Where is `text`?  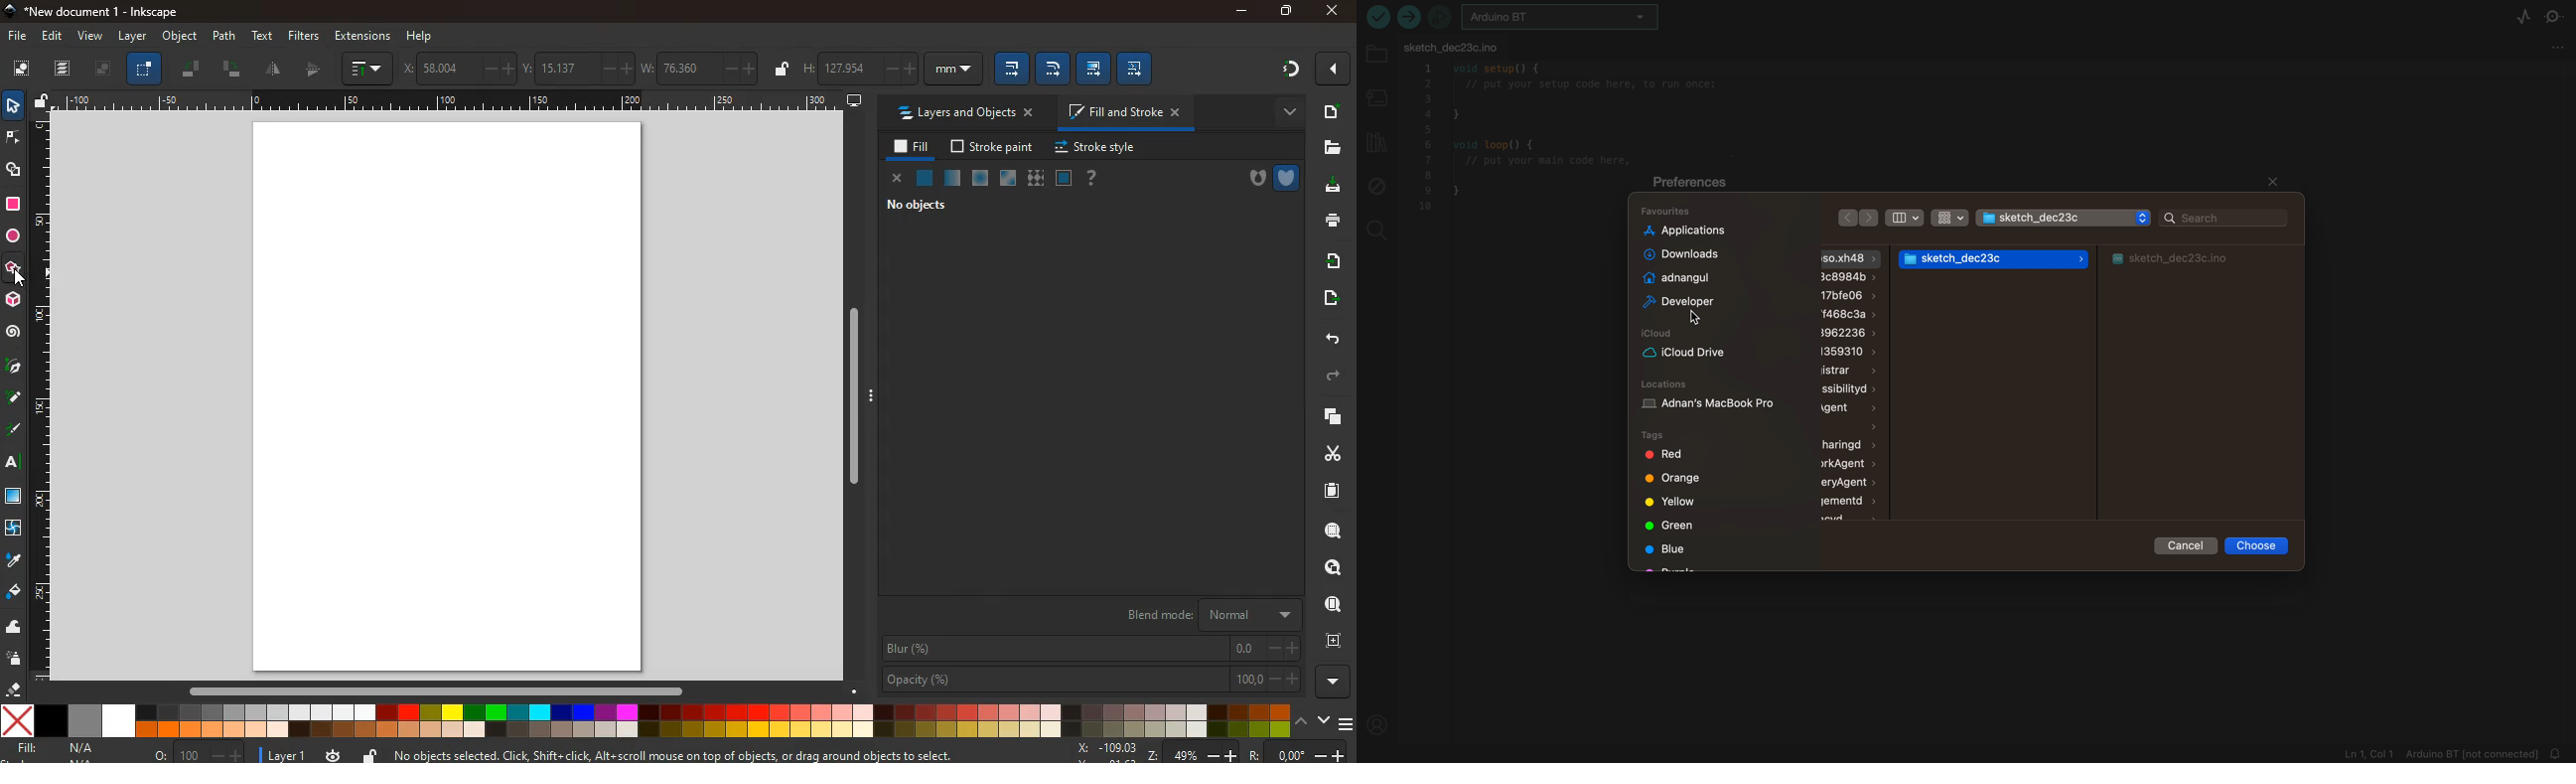 text is located at coordinates (14, 461).